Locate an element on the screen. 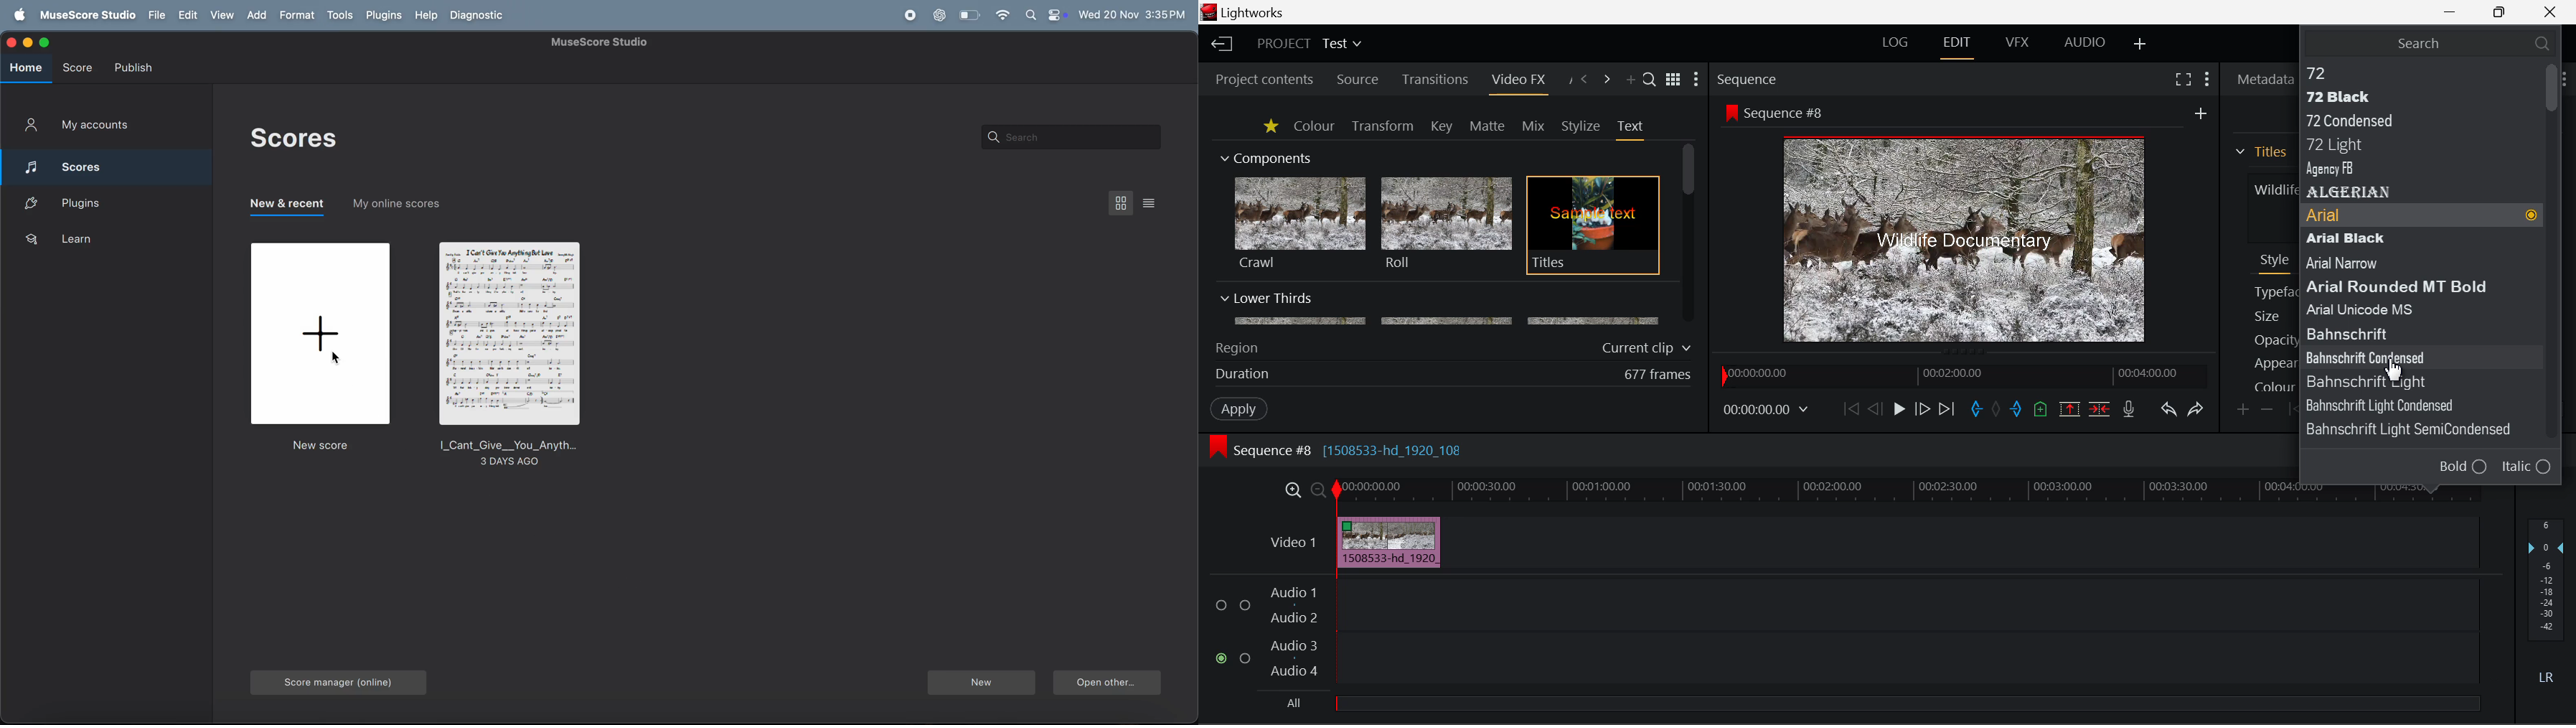  72 Condensed is located at coordinates (2411, 118).